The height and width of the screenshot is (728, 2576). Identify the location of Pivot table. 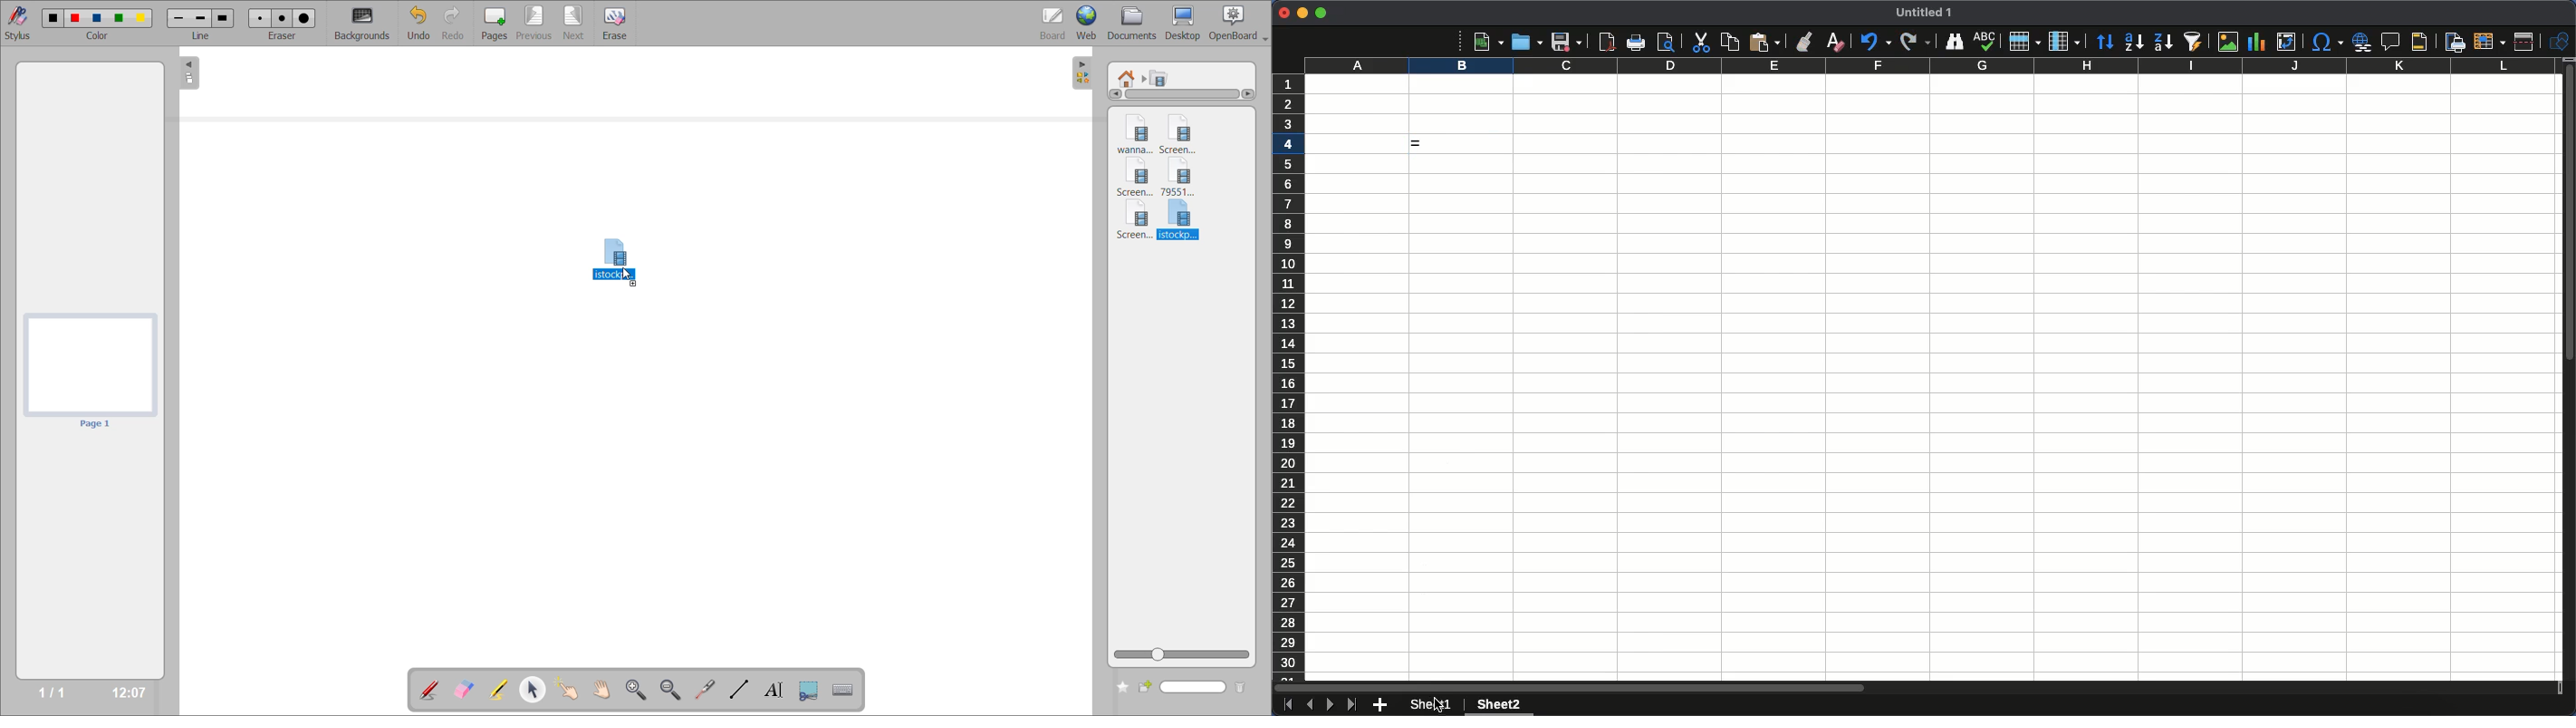
(2286, 42).